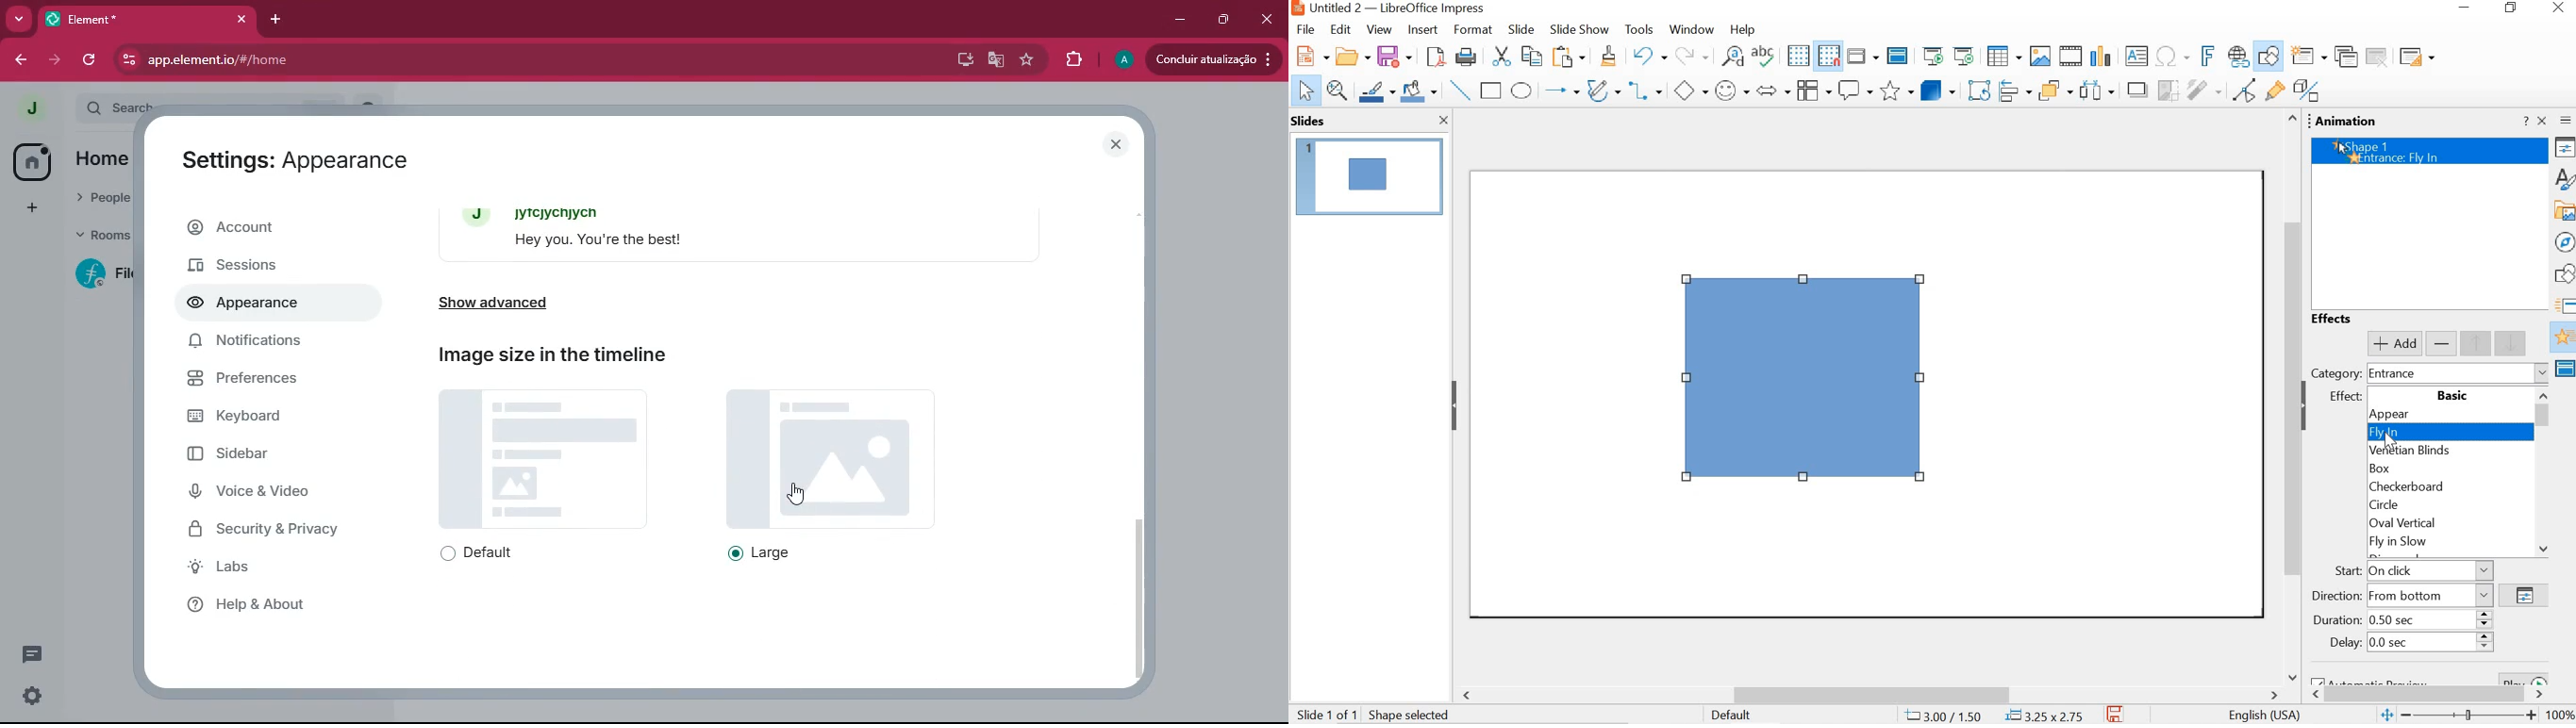 The width and height of the screenshot is (2576, 728). Describe the element at coordinates (2117, 714) in the screenshot. I see `save` at that location.